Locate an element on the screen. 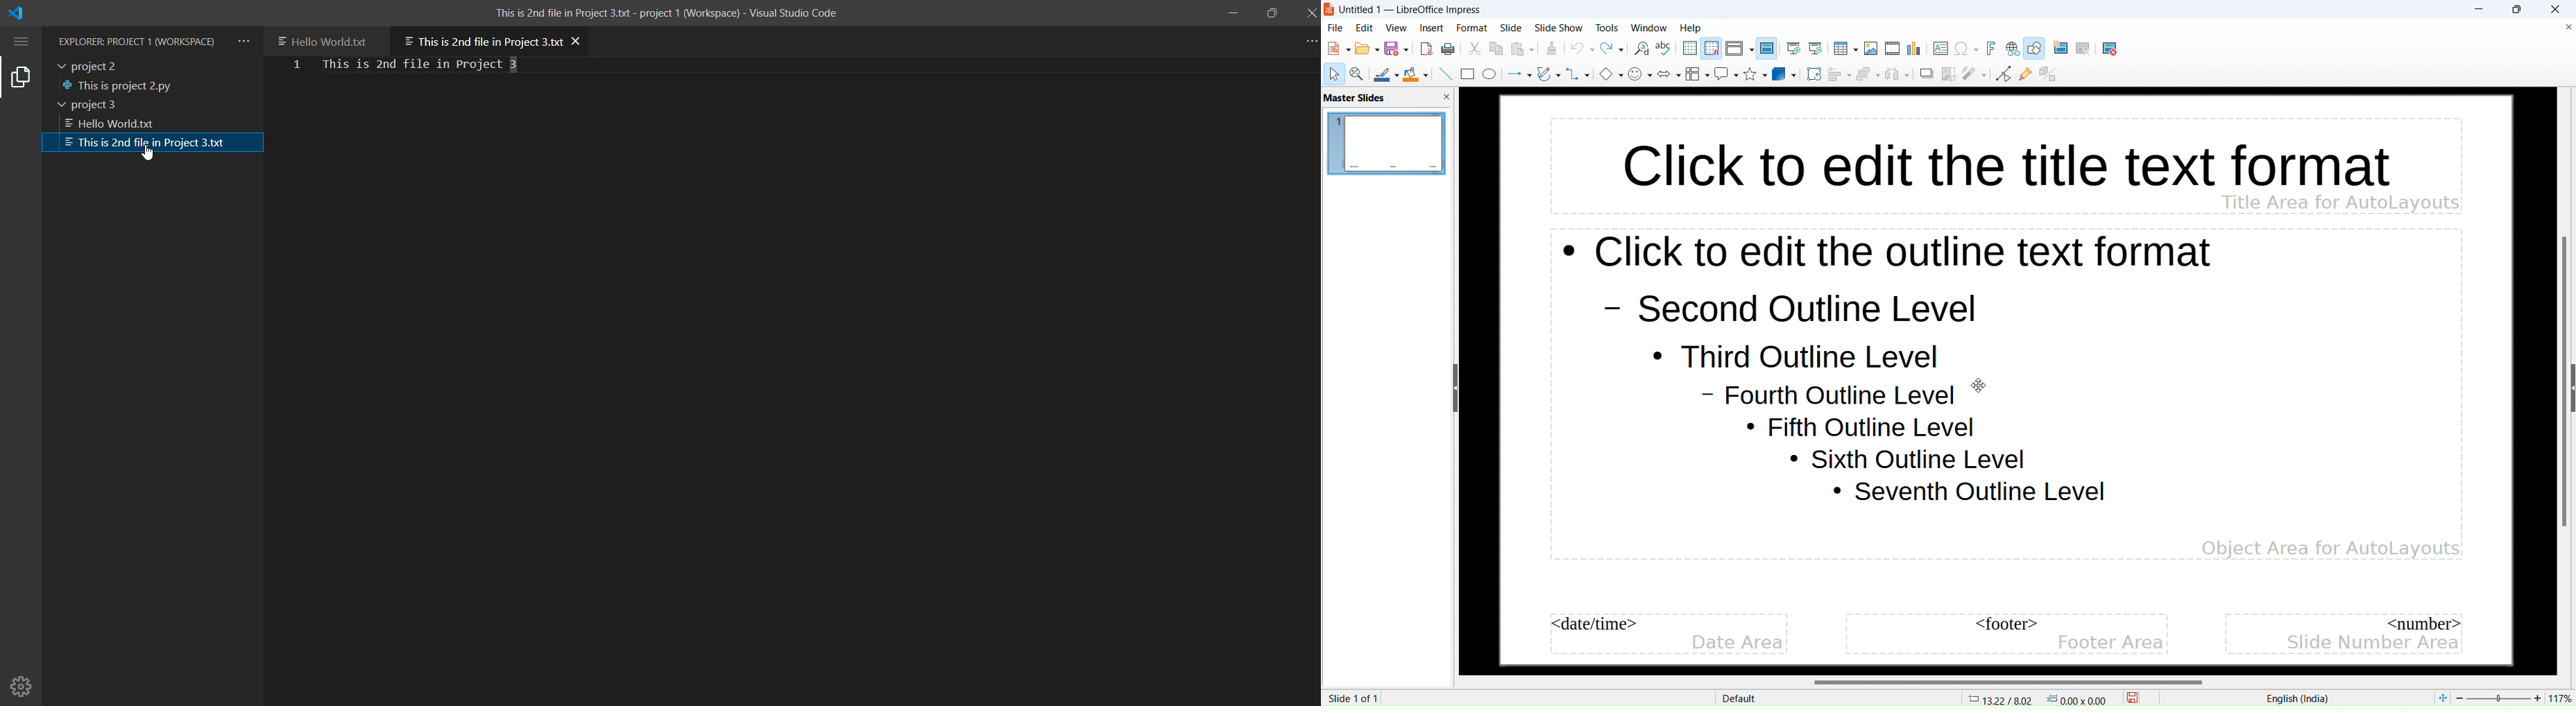  dimensions is located at coordinates (2078, 699).